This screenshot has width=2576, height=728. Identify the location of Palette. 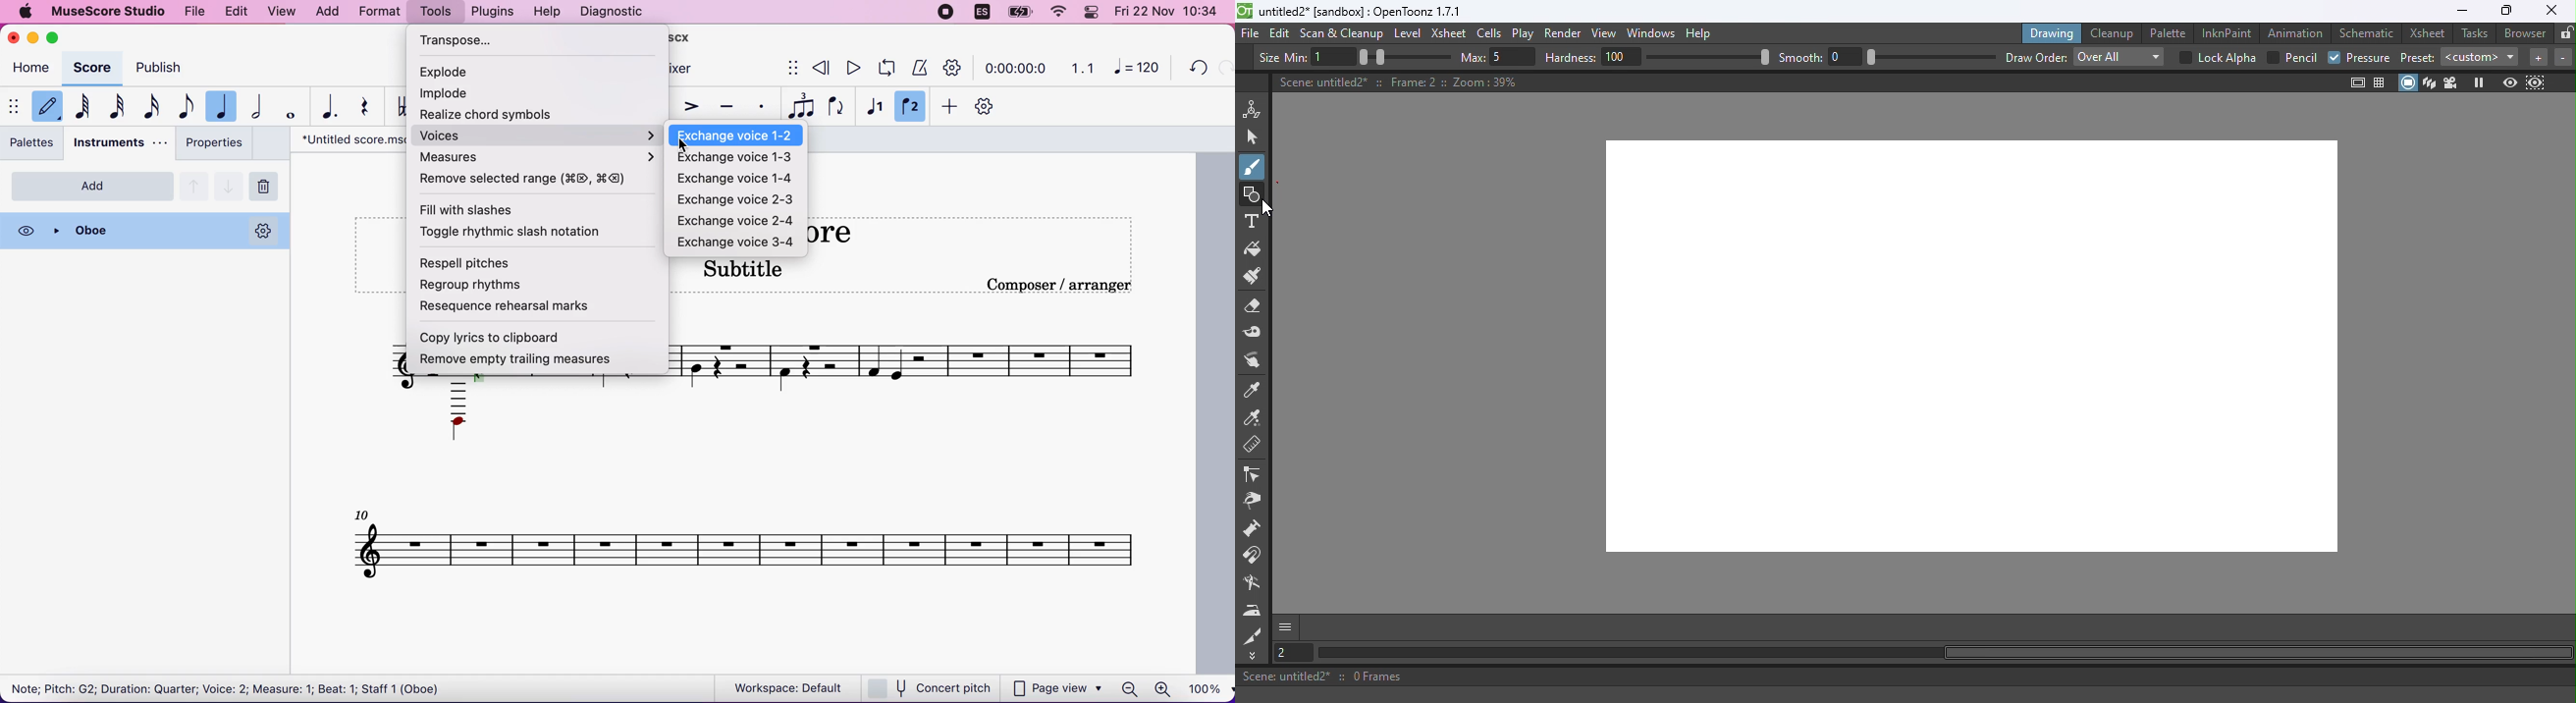
(2171, 32).